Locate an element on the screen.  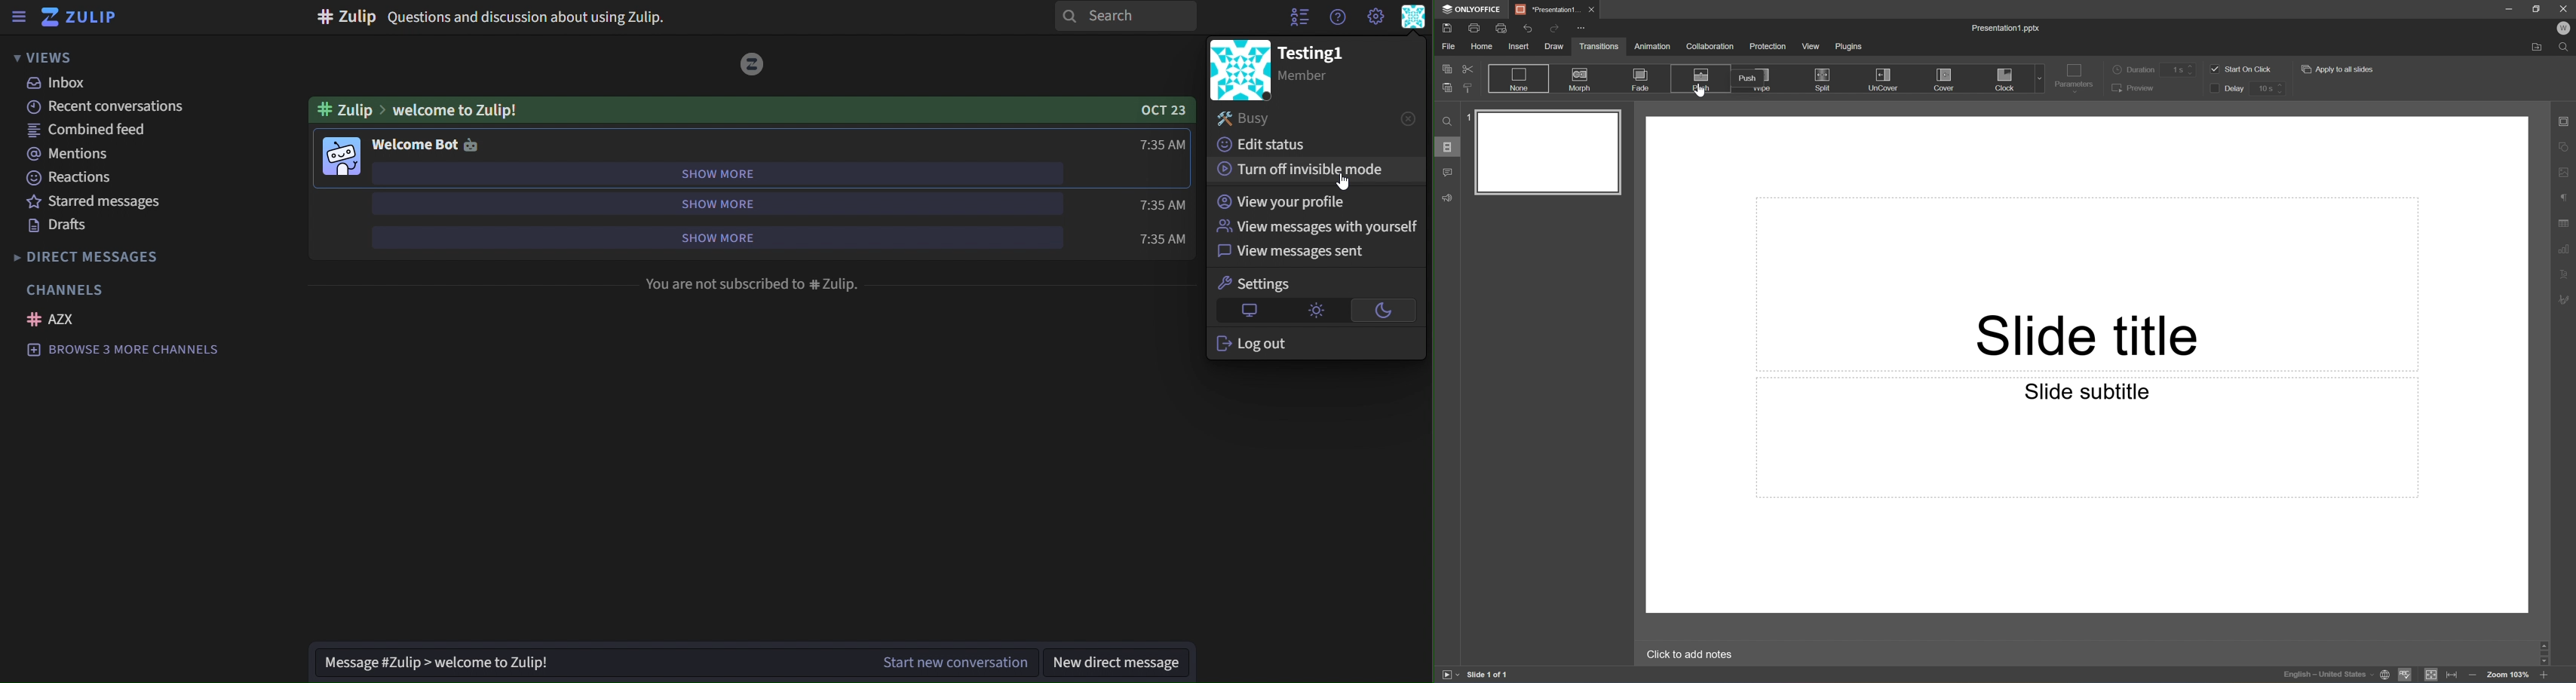
 is located at coordinates (2325, 675).